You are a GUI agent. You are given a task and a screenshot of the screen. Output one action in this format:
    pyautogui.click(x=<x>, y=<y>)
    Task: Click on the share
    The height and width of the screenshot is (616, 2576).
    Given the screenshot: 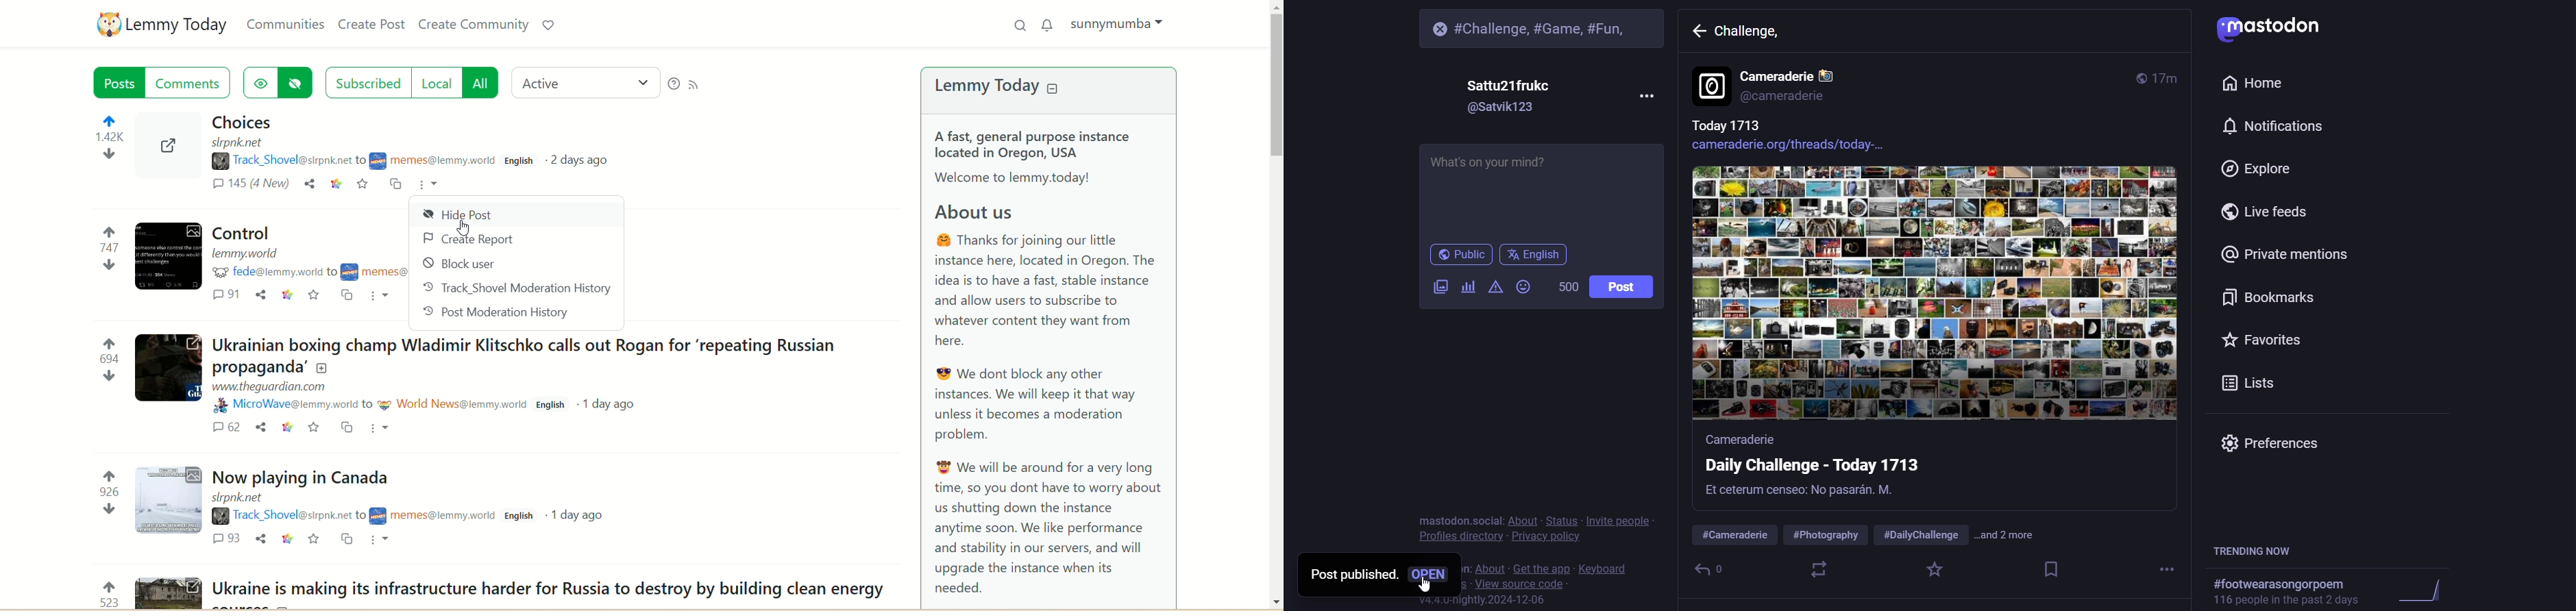 What is the action you would take?
    pyautogui.click(x=310, y=184)
    